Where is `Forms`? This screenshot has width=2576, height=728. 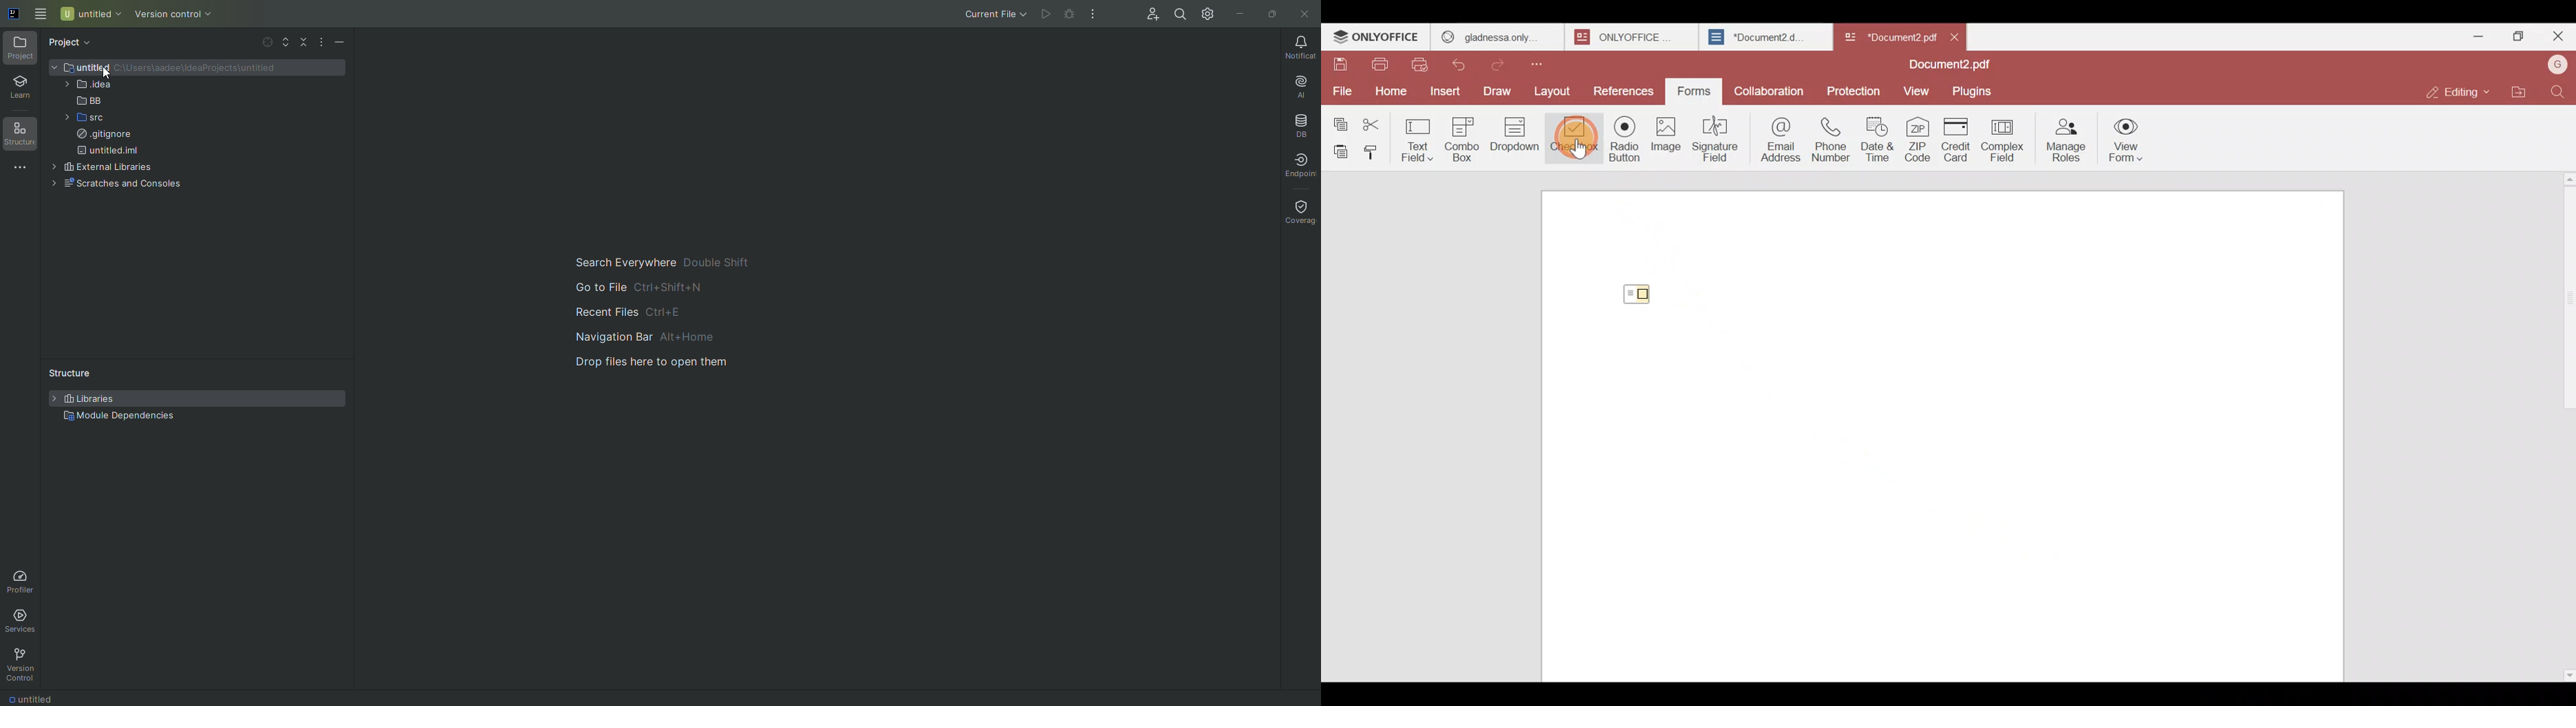
Forms is located at coordinates (1695, 90).